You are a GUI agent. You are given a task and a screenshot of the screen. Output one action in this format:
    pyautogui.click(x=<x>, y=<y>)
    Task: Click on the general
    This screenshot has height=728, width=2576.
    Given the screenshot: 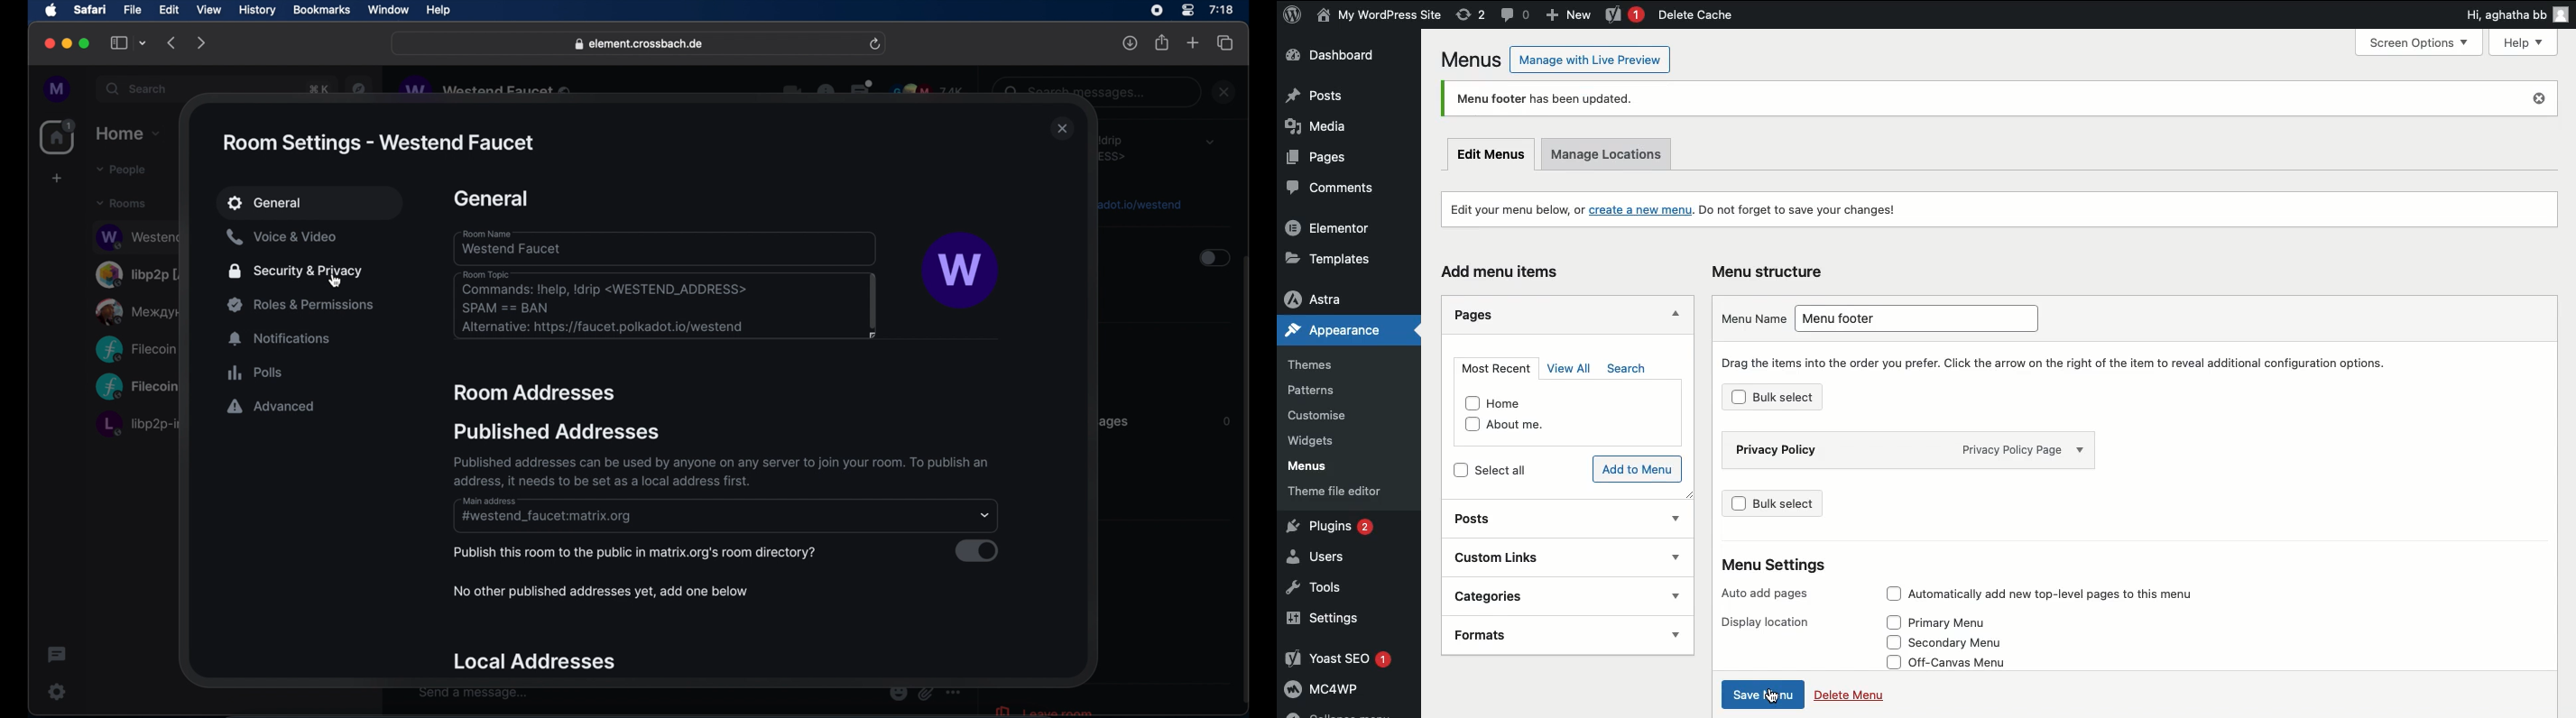 What is the action you would take?
    pyautogui.click(x=491, y=199)
    